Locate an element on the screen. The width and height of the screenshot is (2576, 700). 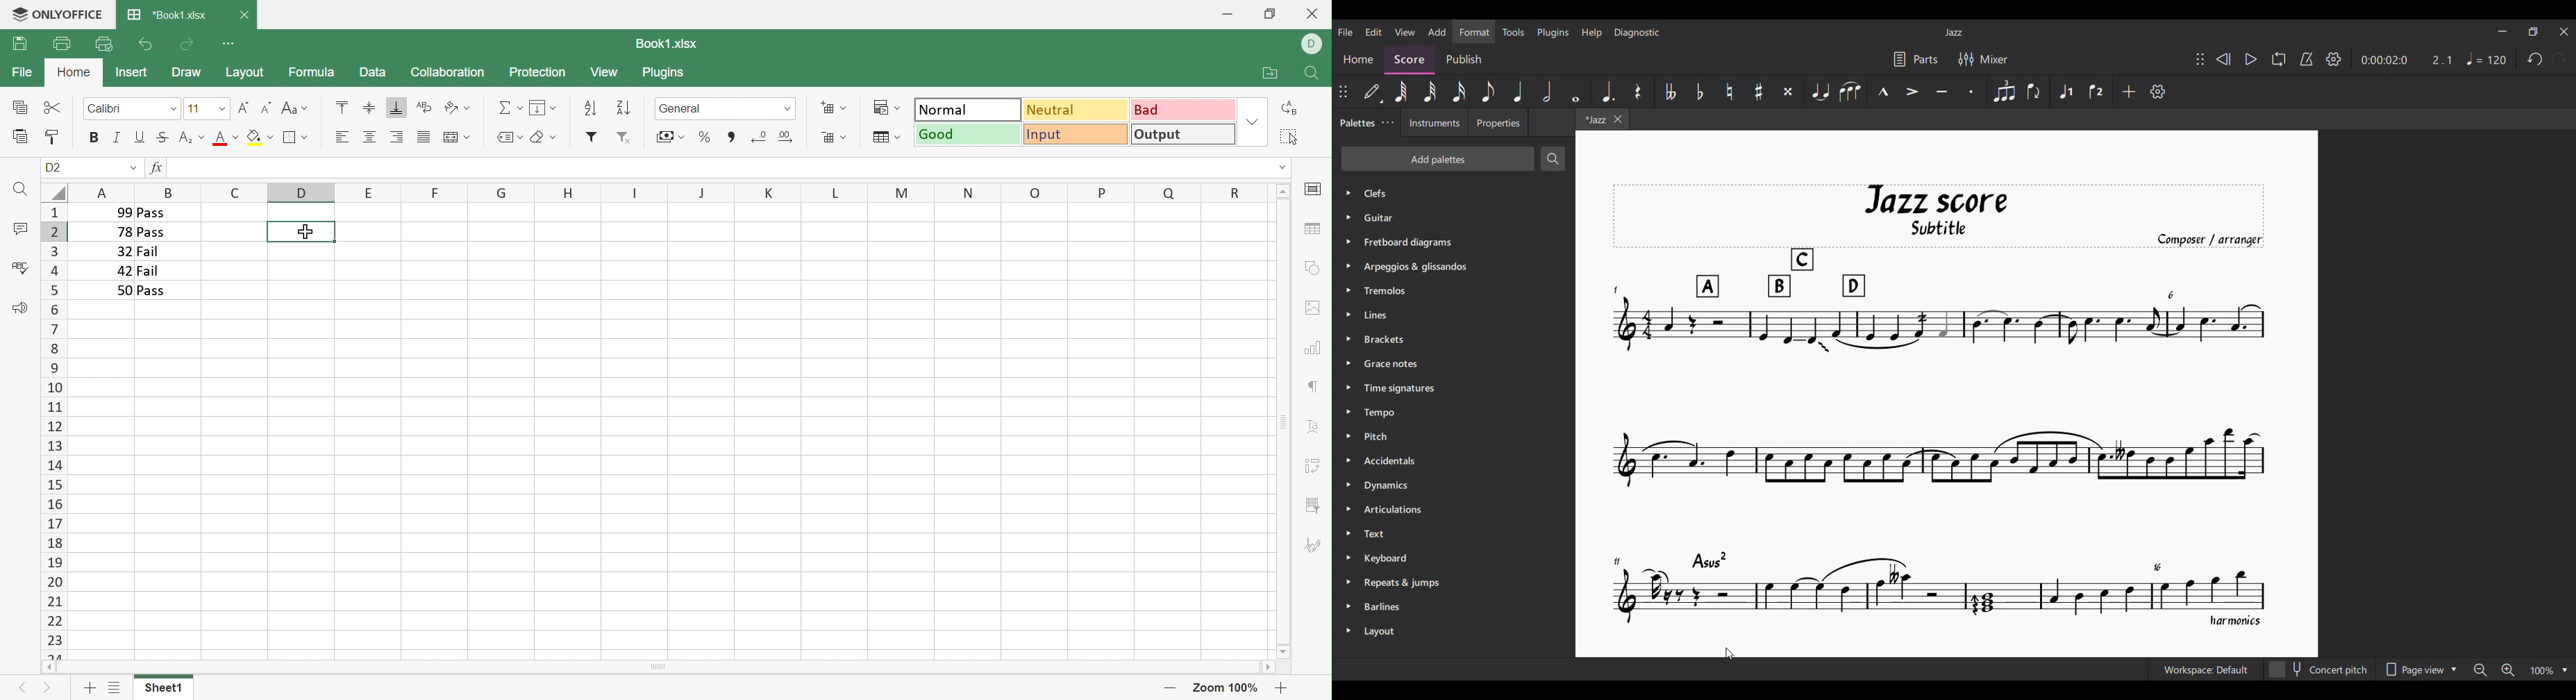
Merge center is located at coordinates (455, 138).